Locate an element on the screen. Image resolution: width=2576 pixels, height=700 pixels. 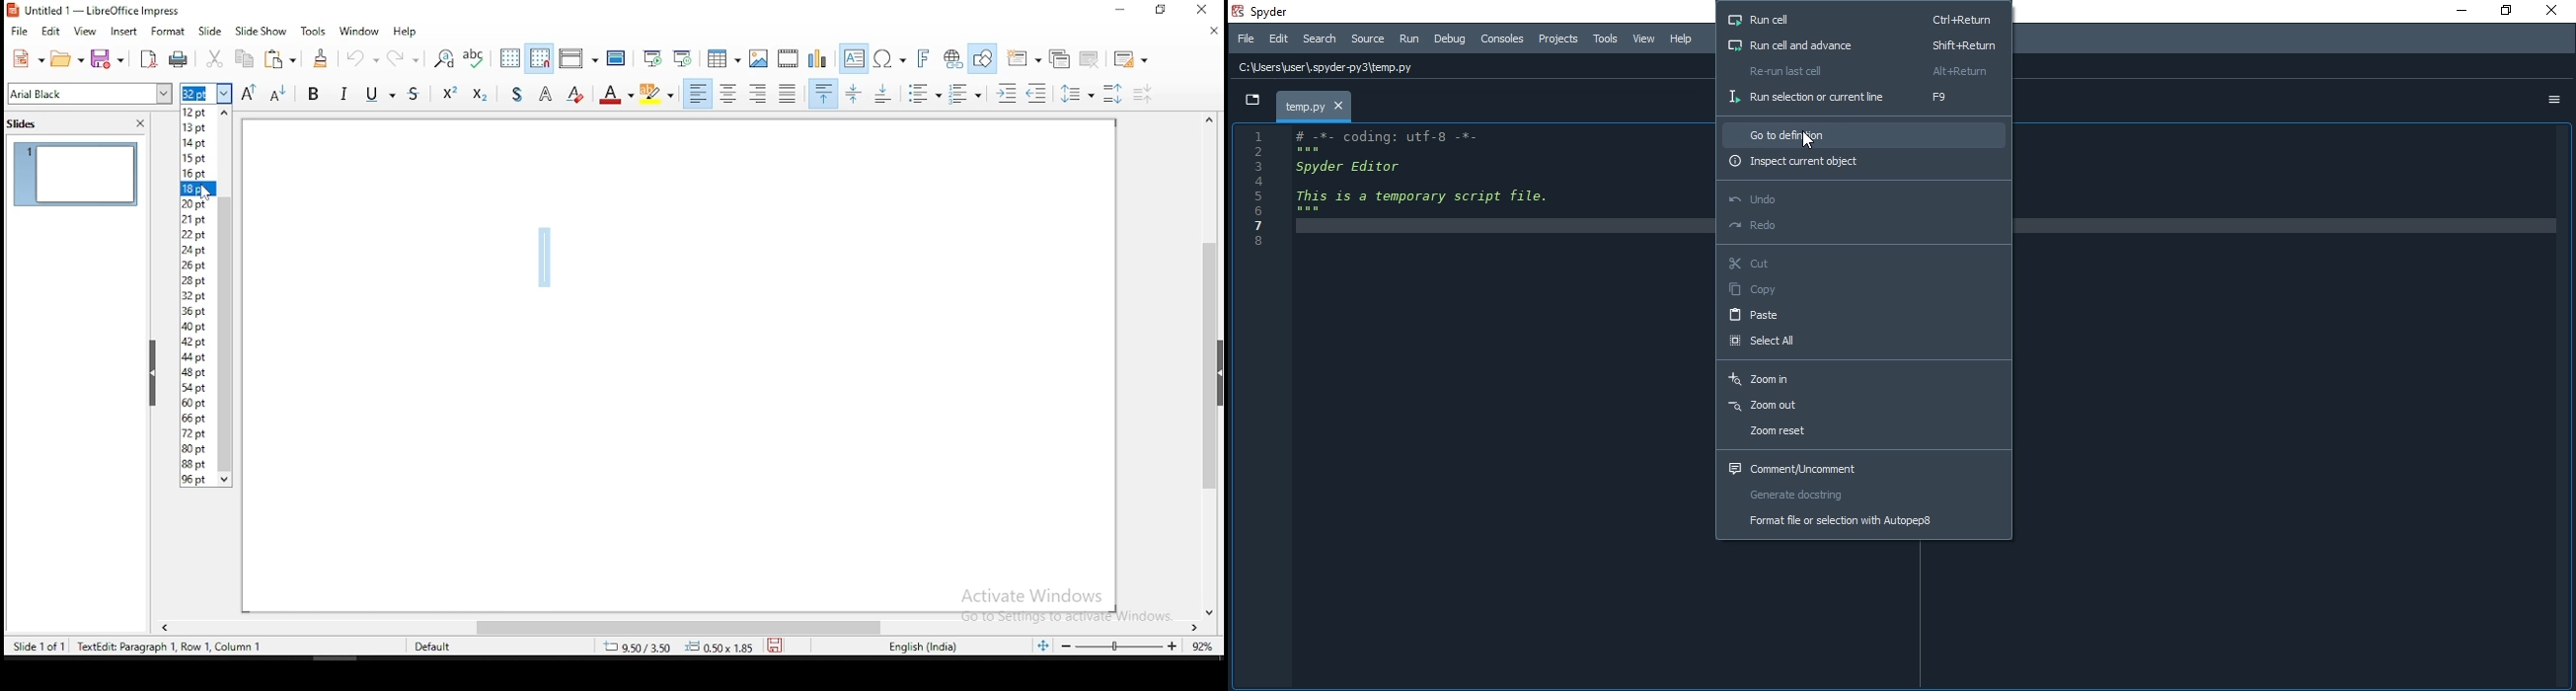
scroll bar is located at coordinates (1212, 365).